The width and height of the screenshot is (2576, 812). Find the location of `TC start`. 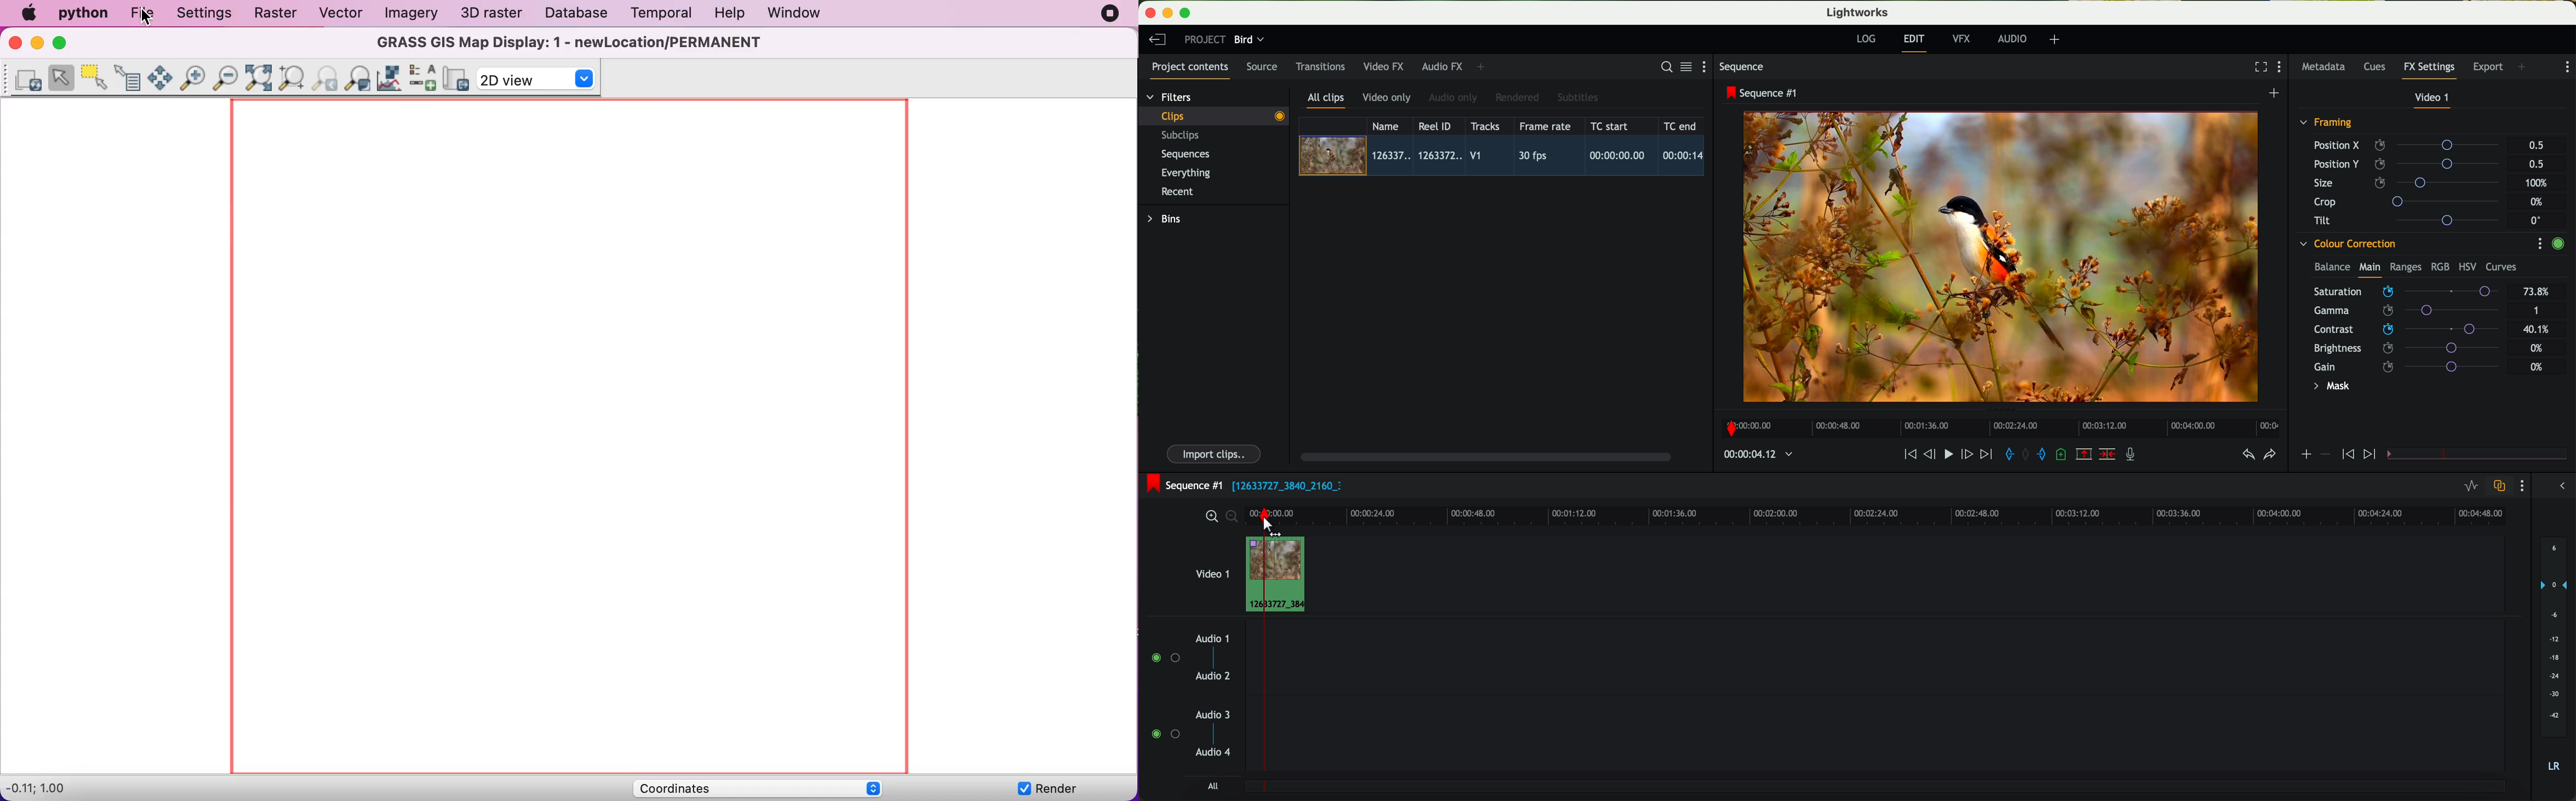

TC start is located at coordinates (1610, 126).